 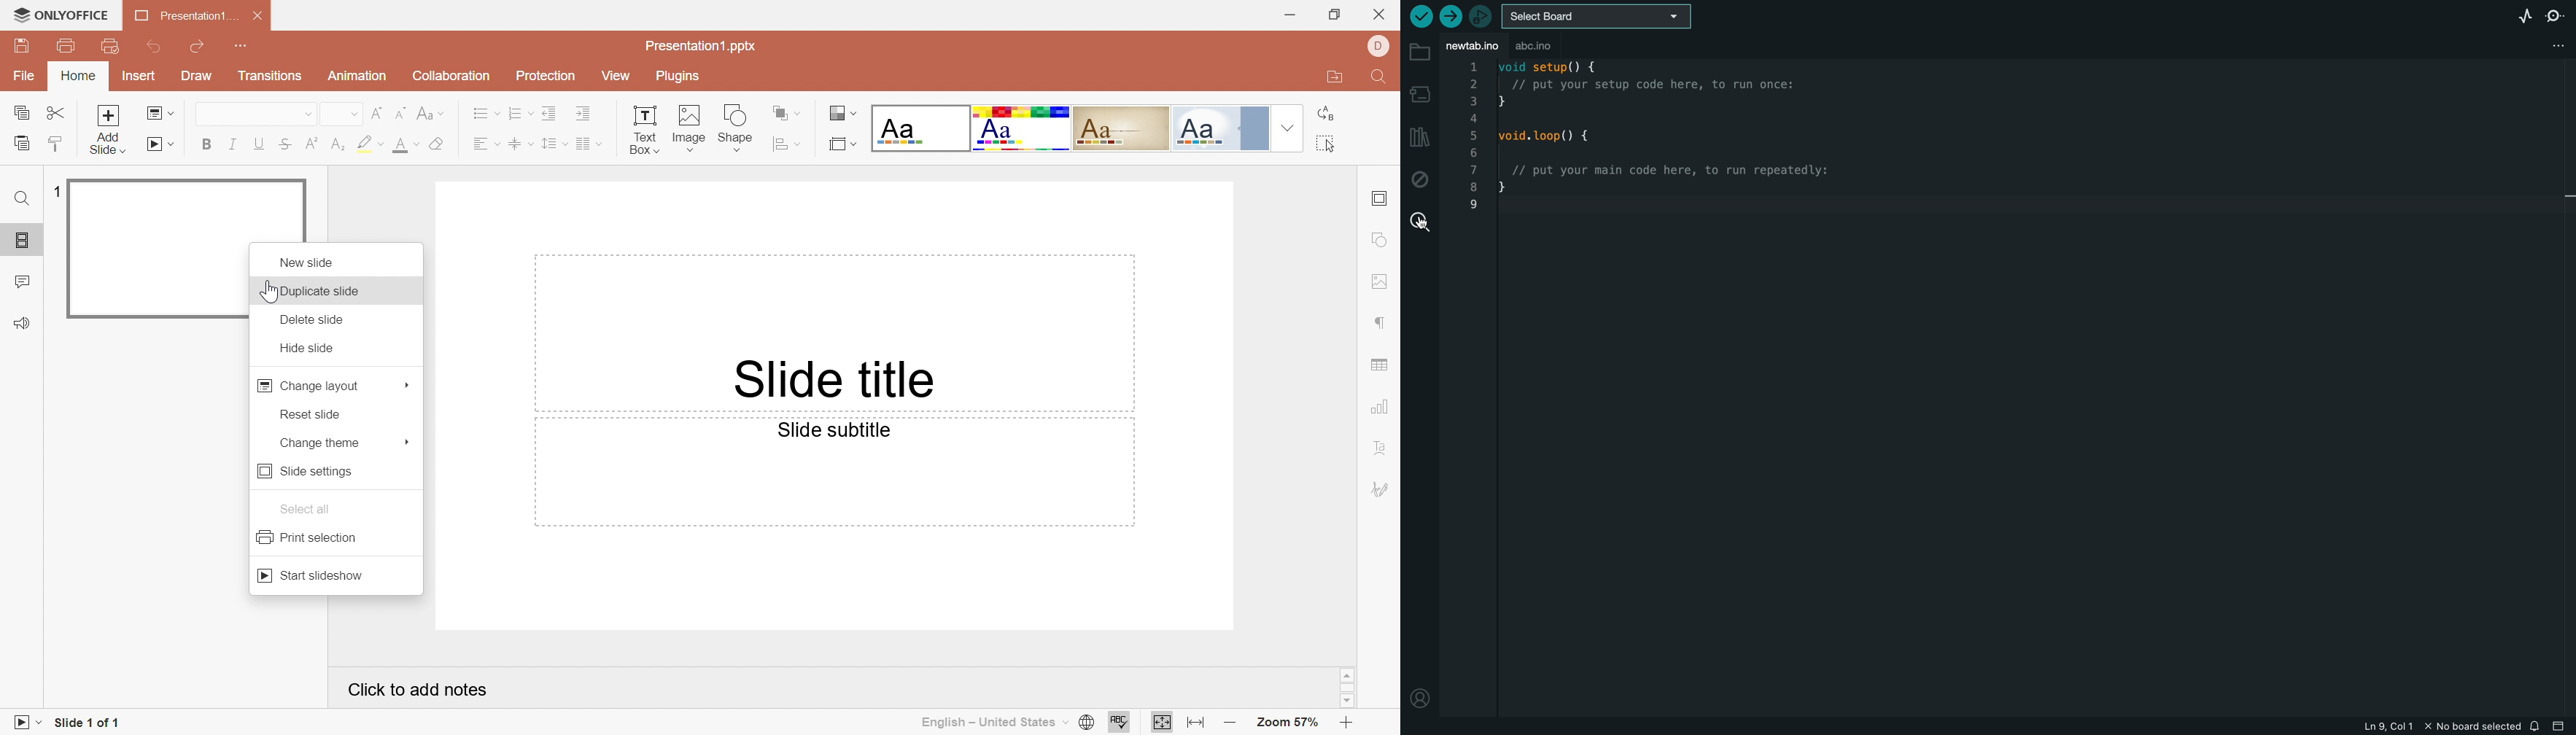 What do you see at coordinates (157, 46) in the screenshot?
I see `Undo` at bounding box center [157, 46].